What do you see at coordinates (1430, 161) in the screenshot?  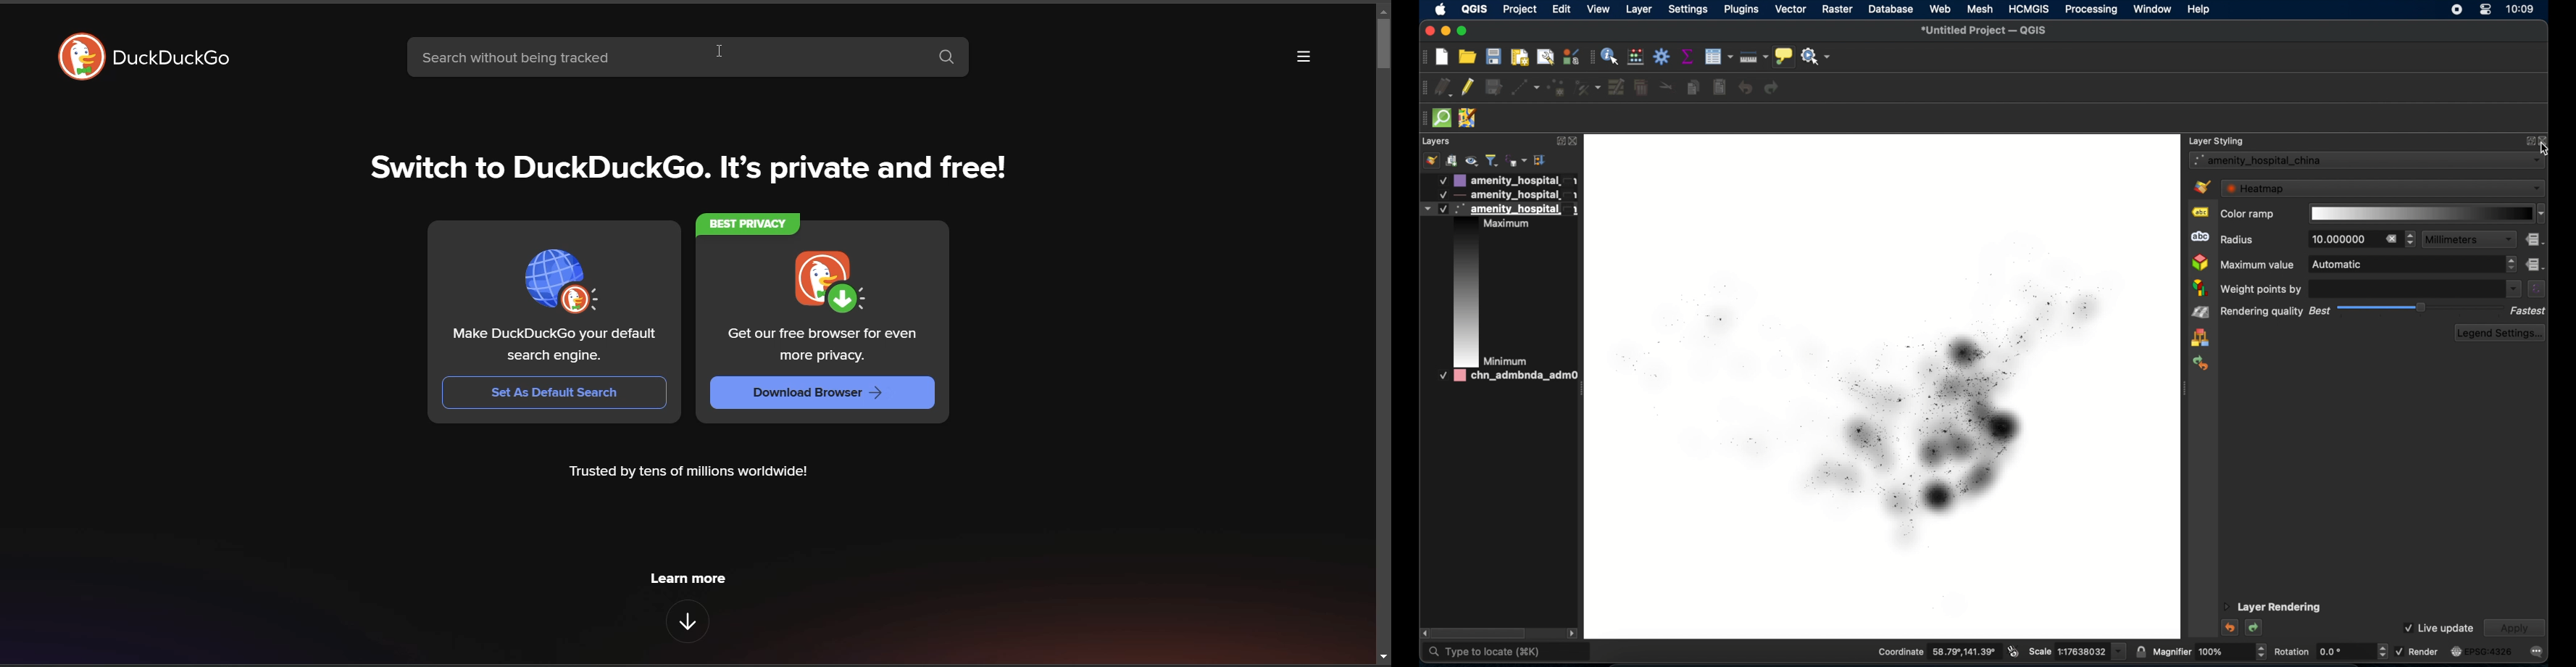 I see `style manager` at bounding box center [1430, 161].